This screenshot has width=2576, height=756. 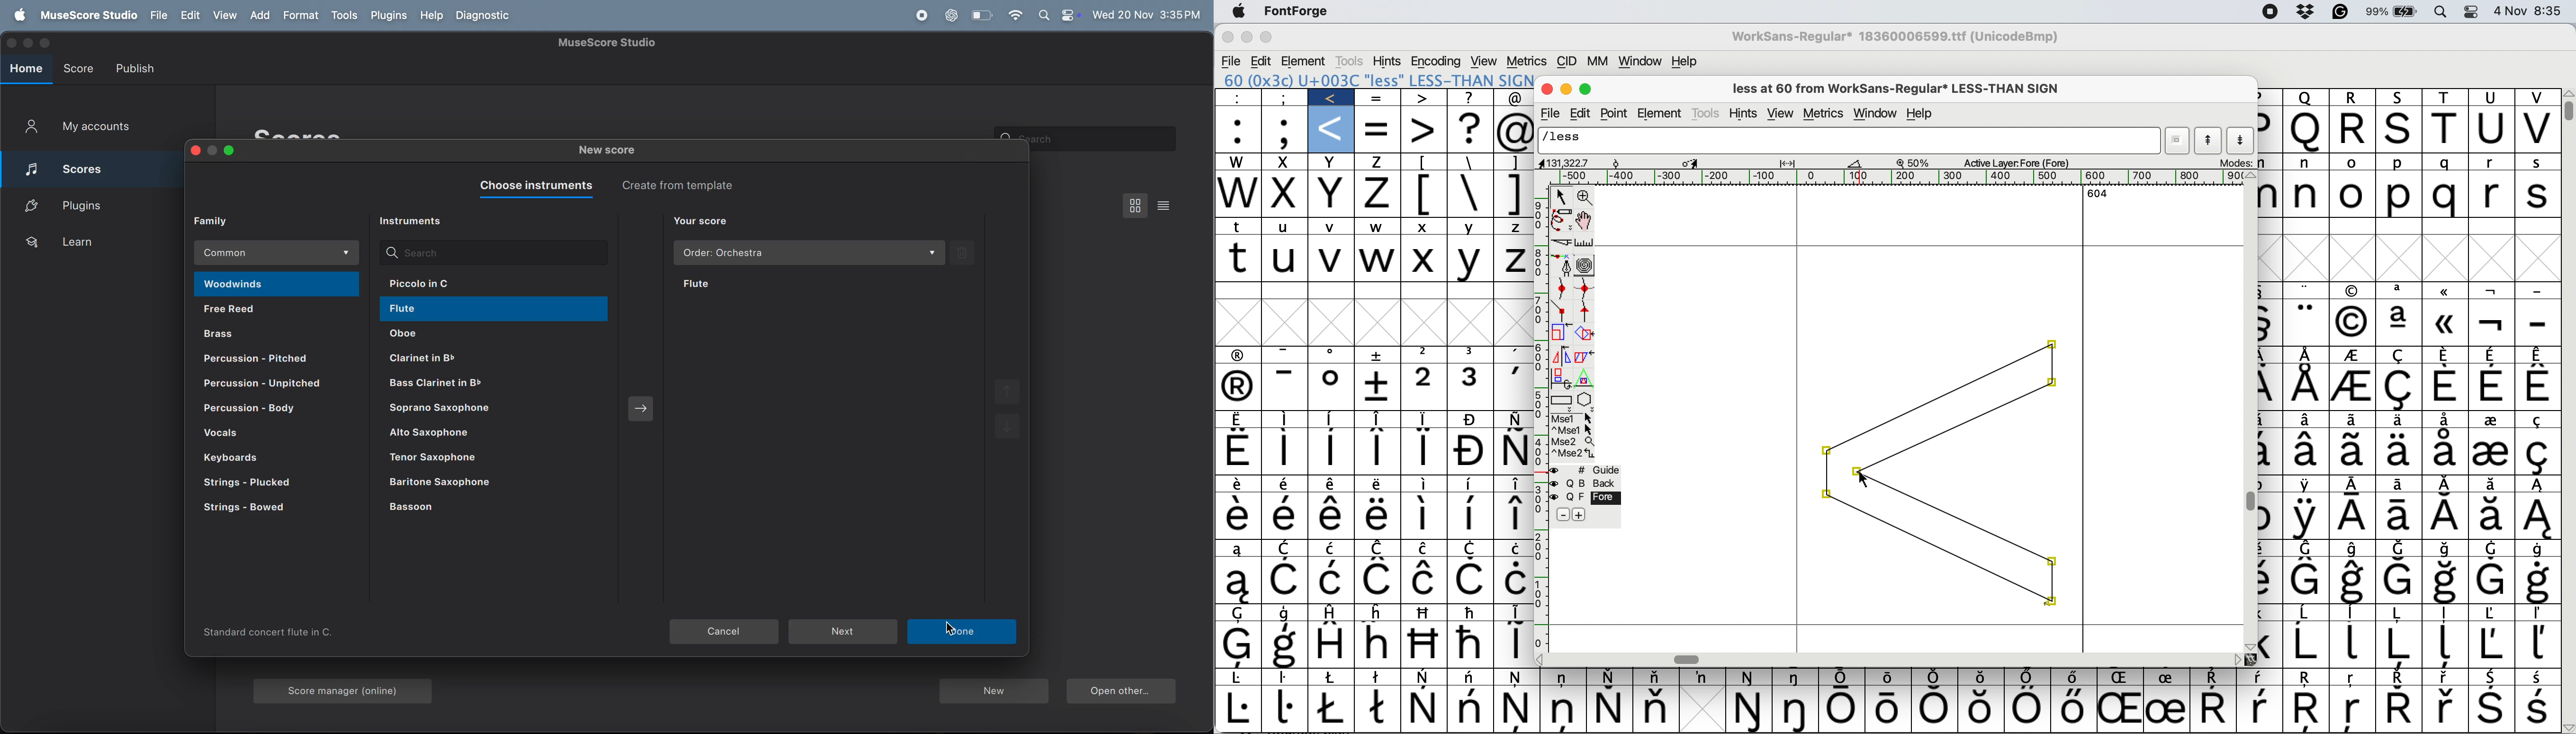 What do you see at coordinates (2447, 387) in the screenshot?
I see `Symbol` at bounding box center [2447, 387].